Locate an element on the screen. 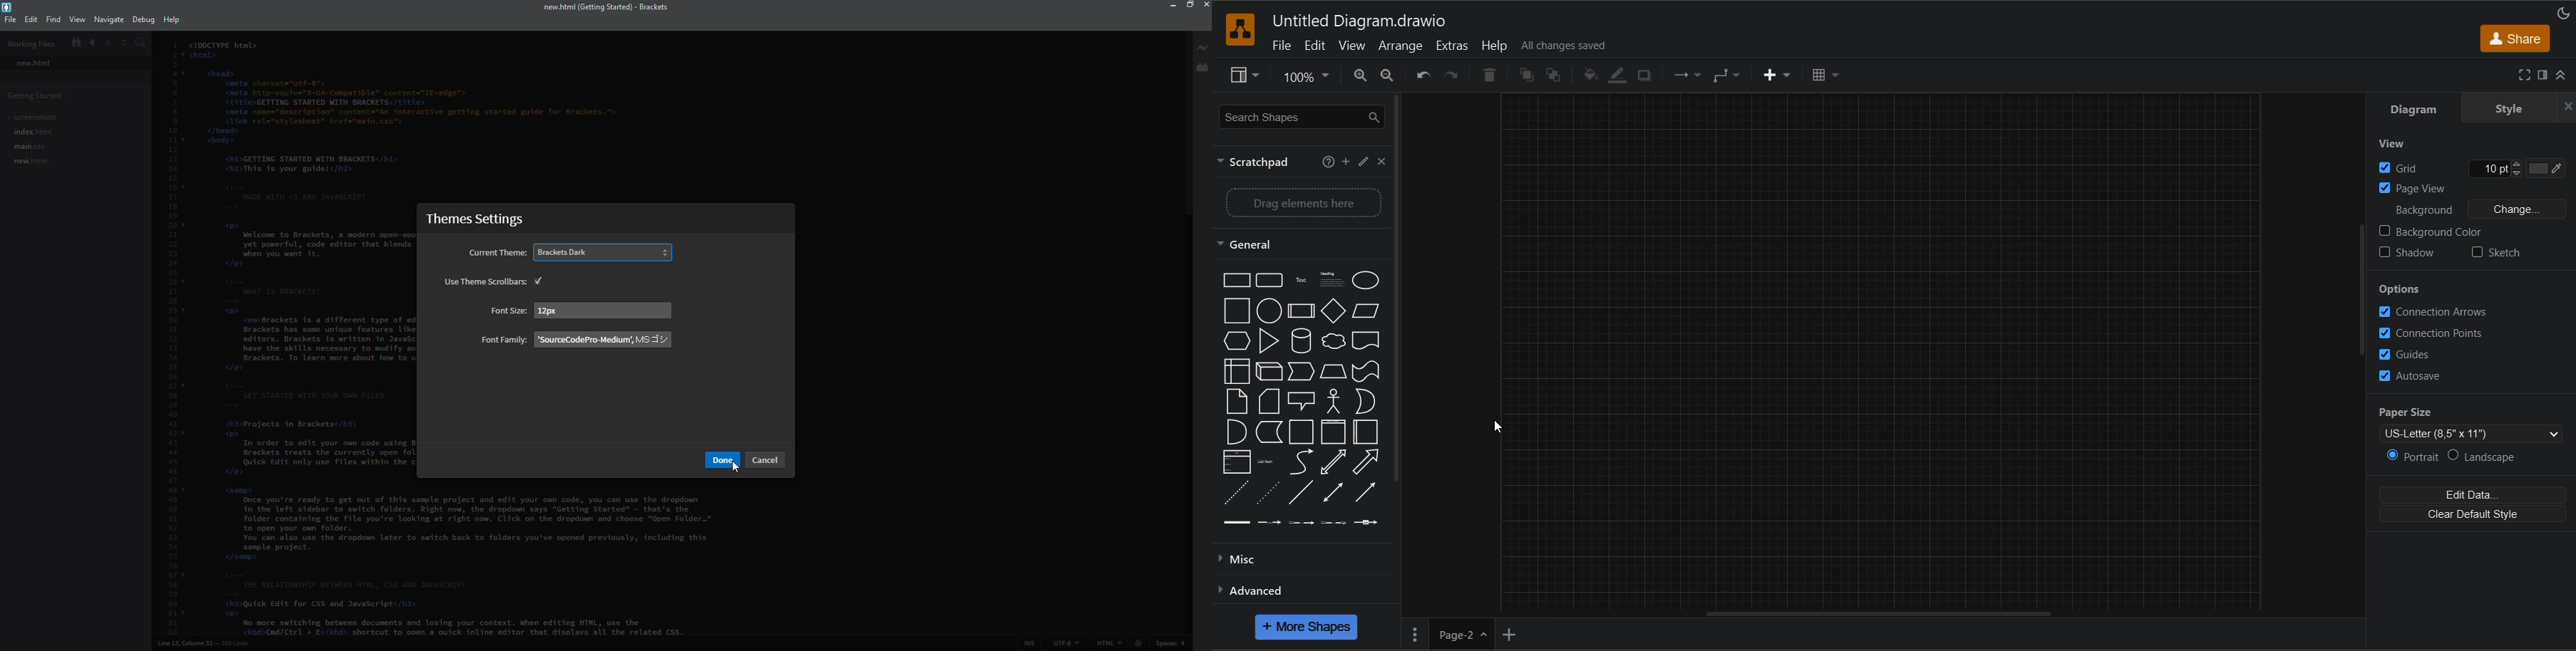 This screenshot has width=2576, height=672. edit is located at coordinates (1319, 46).